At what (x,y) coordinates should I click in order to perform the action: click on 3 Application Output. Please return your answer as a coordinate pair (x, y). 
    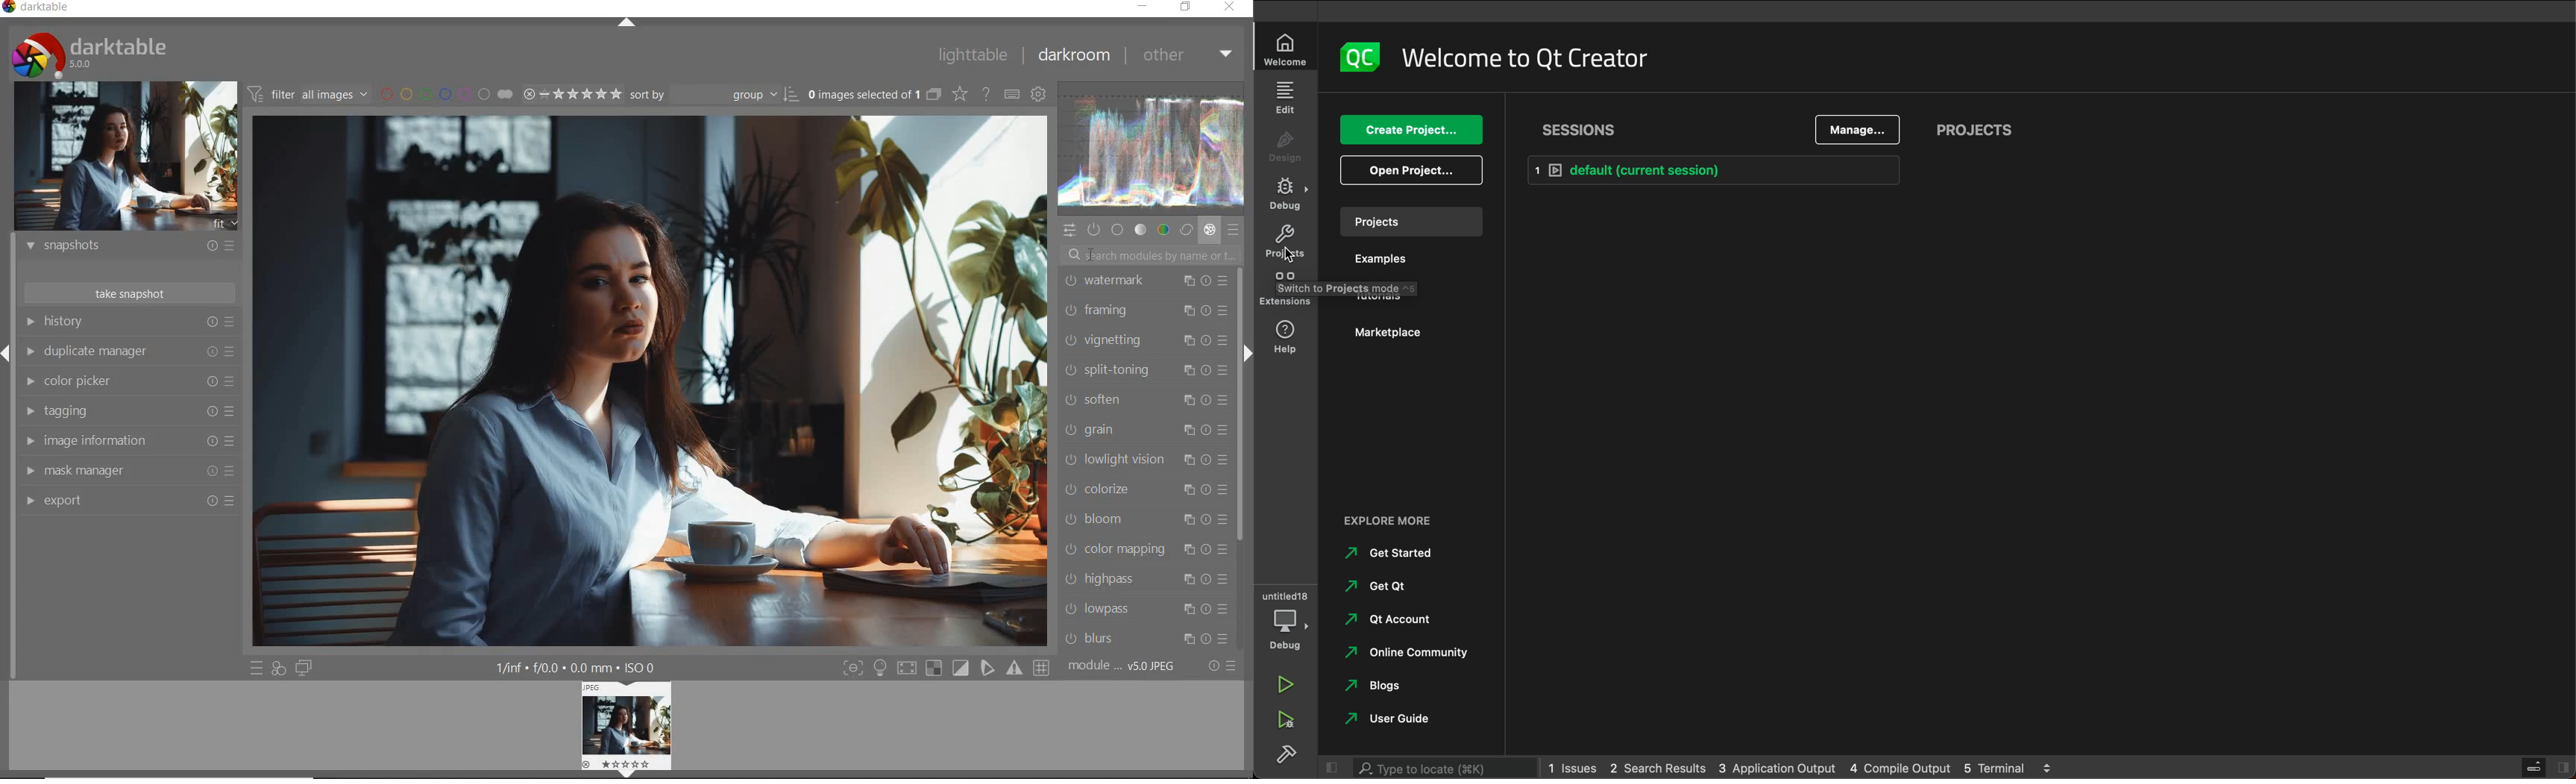
    Looking at the image, I should click on (1777, 768).